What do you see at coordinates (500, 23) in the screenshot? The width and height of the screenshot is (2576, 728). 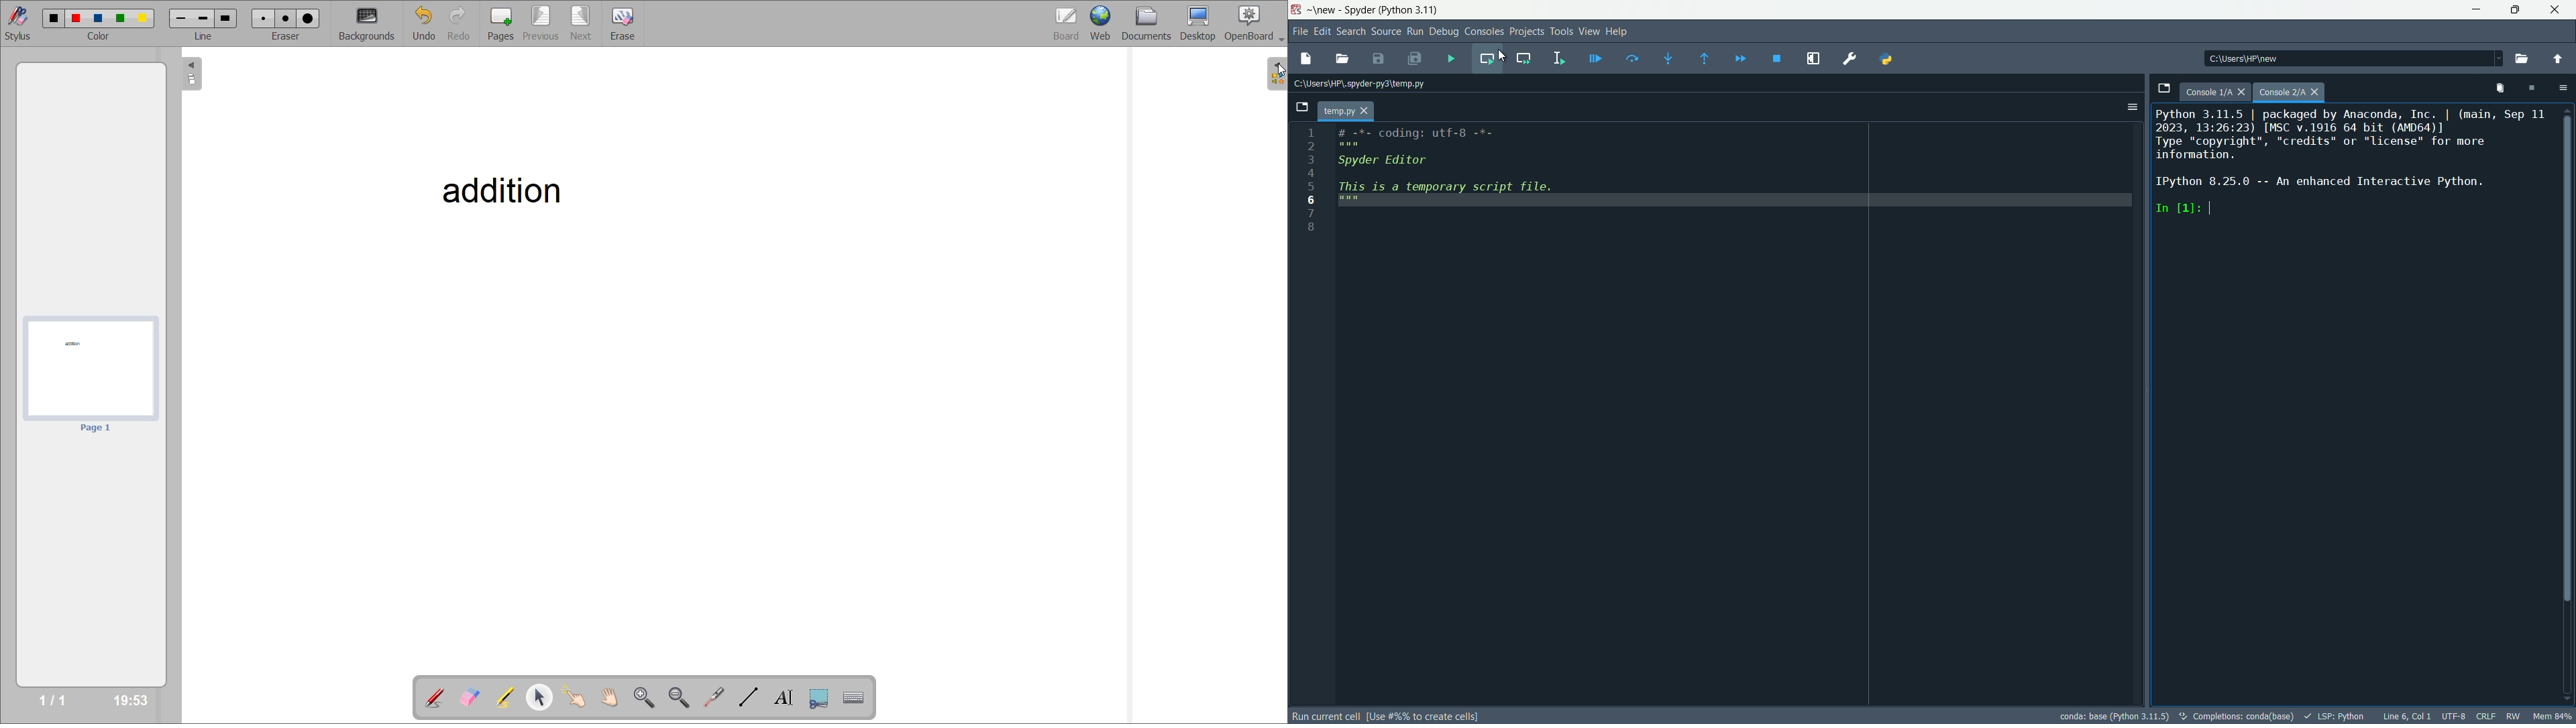 I see `pages` at bounding box center [500, 23].